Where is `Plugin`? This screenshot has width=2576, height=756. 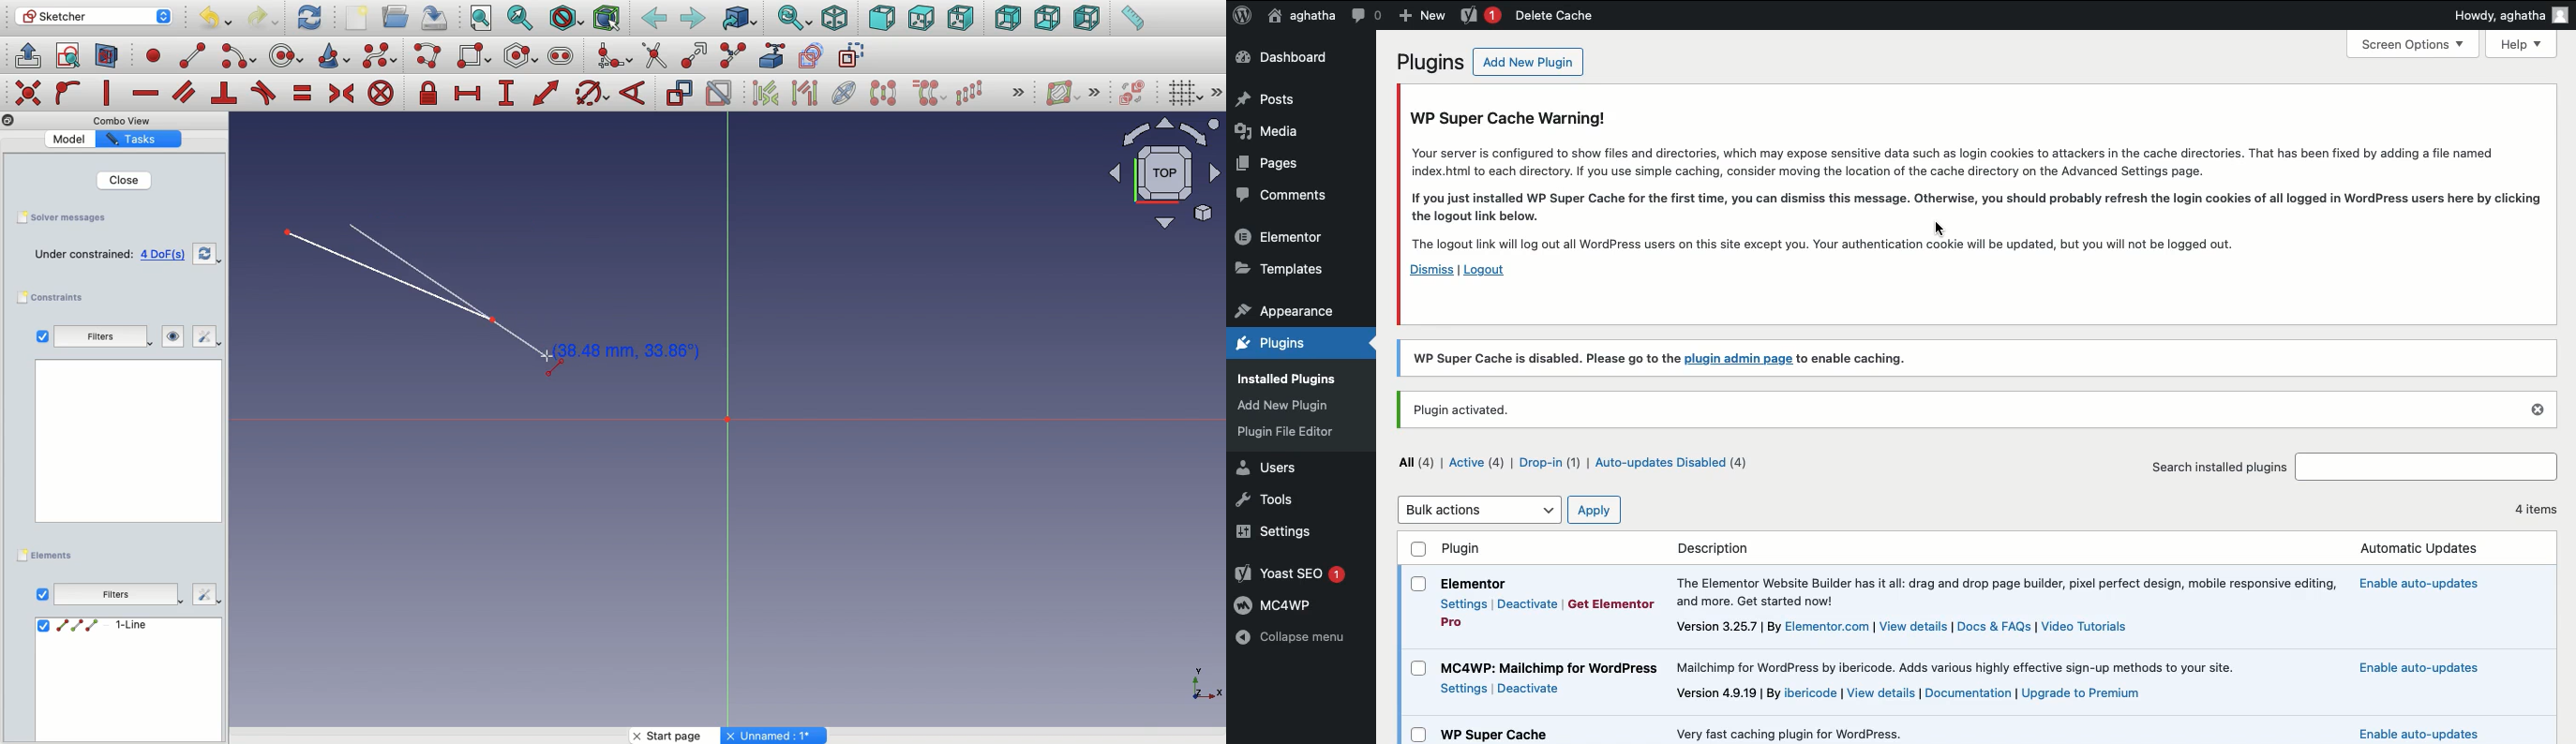
Plugin is located at coordinates (1488, 563).